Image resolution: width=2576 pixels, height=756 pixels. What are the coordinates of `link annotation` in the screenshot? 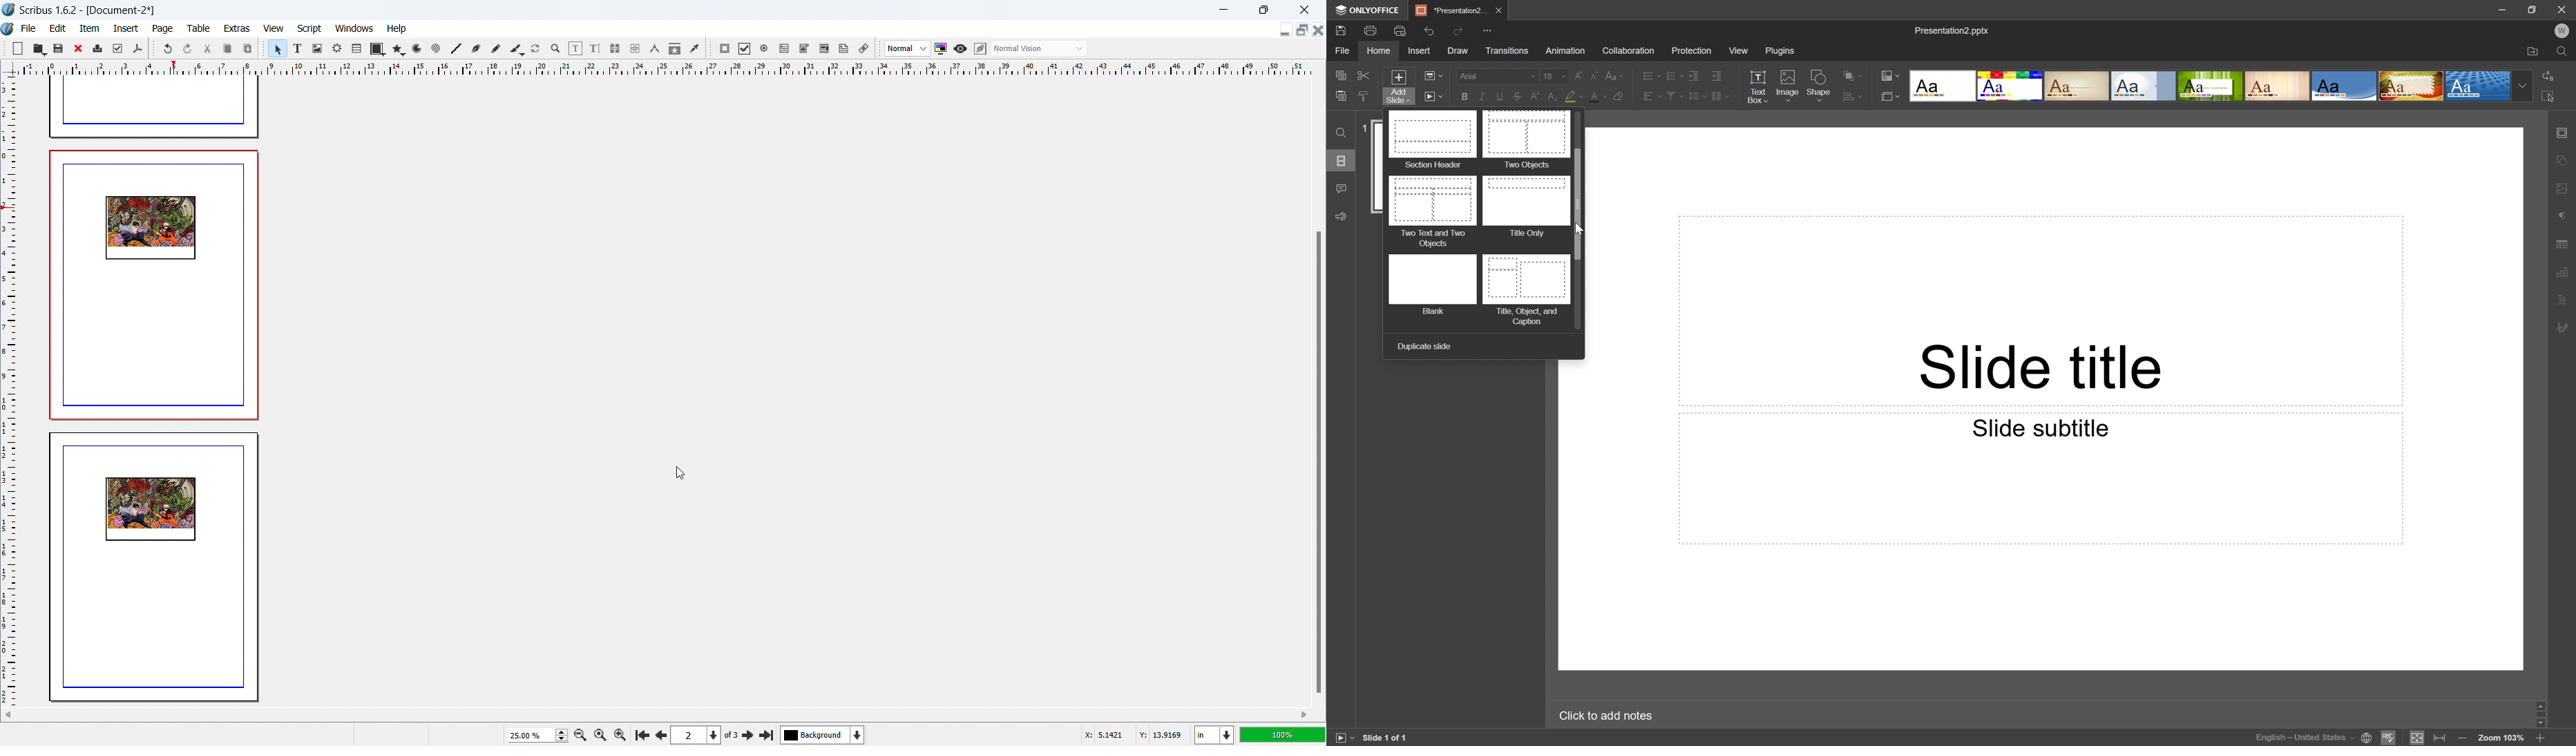 It's located at (864, 48).